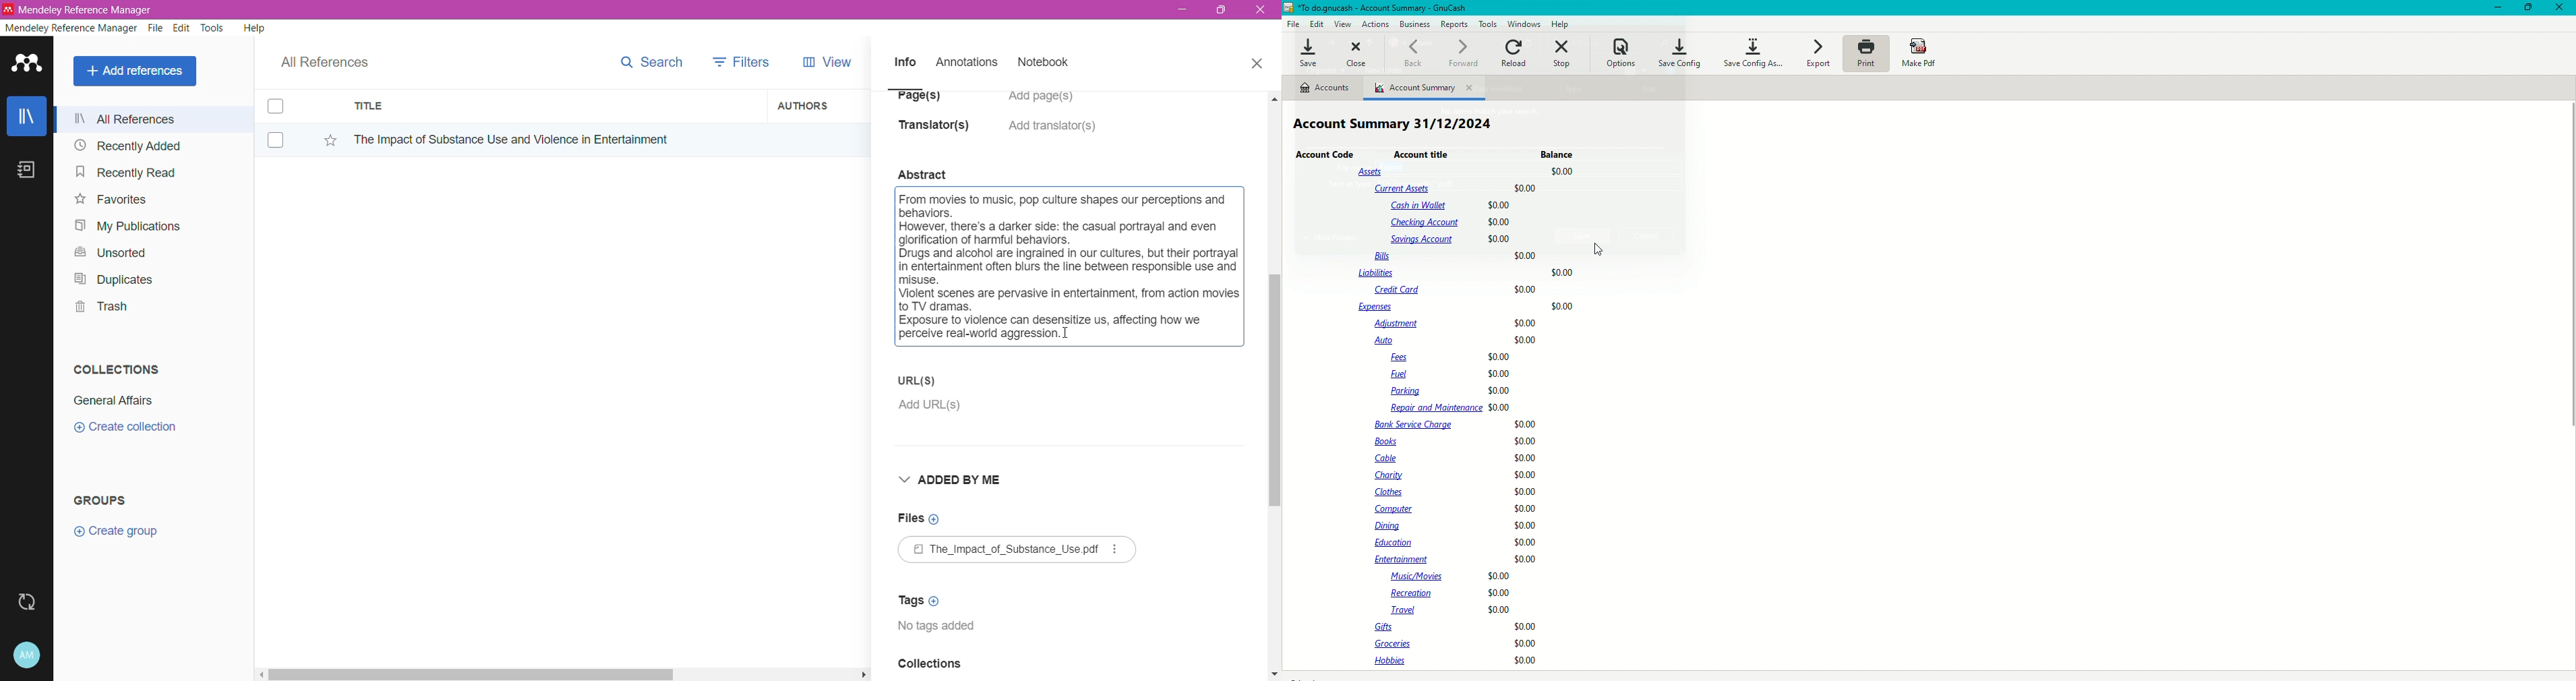 The image size is (2576, 700). Describe the element at coordinates (105, 499) in the screenshot. I see `Groups` at that location.